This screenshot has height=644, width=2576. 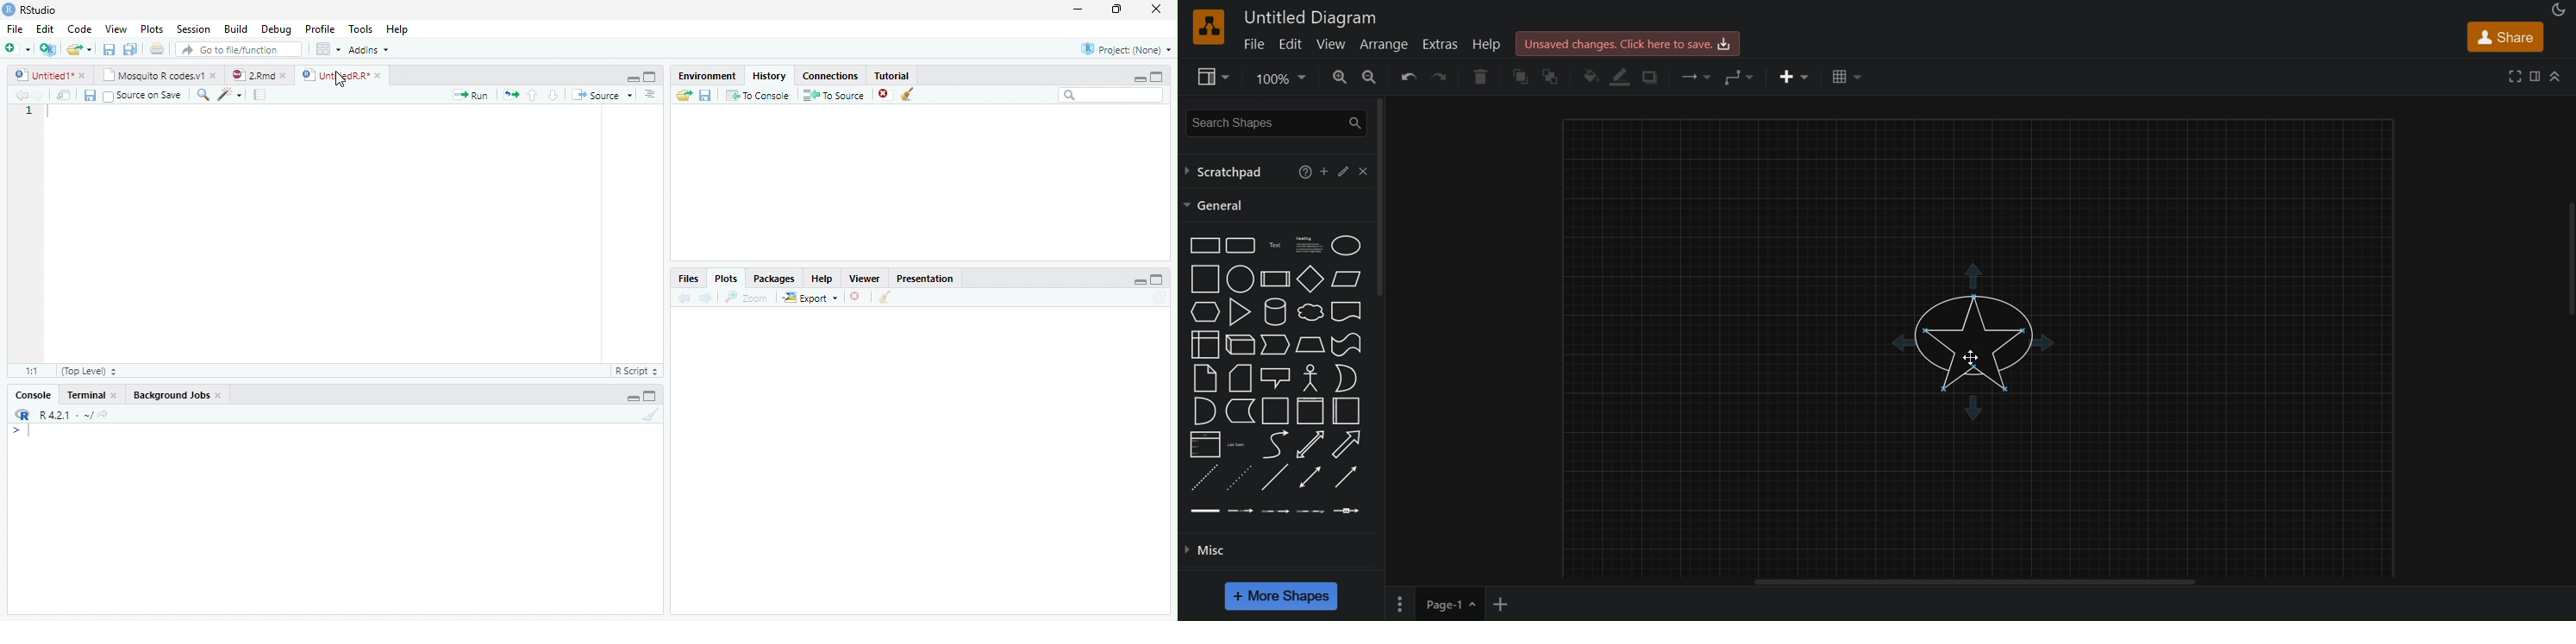 What do you see at coordinates (1348, 311) in the screenshot?
I see `document` at bounding box center [1348, 311].